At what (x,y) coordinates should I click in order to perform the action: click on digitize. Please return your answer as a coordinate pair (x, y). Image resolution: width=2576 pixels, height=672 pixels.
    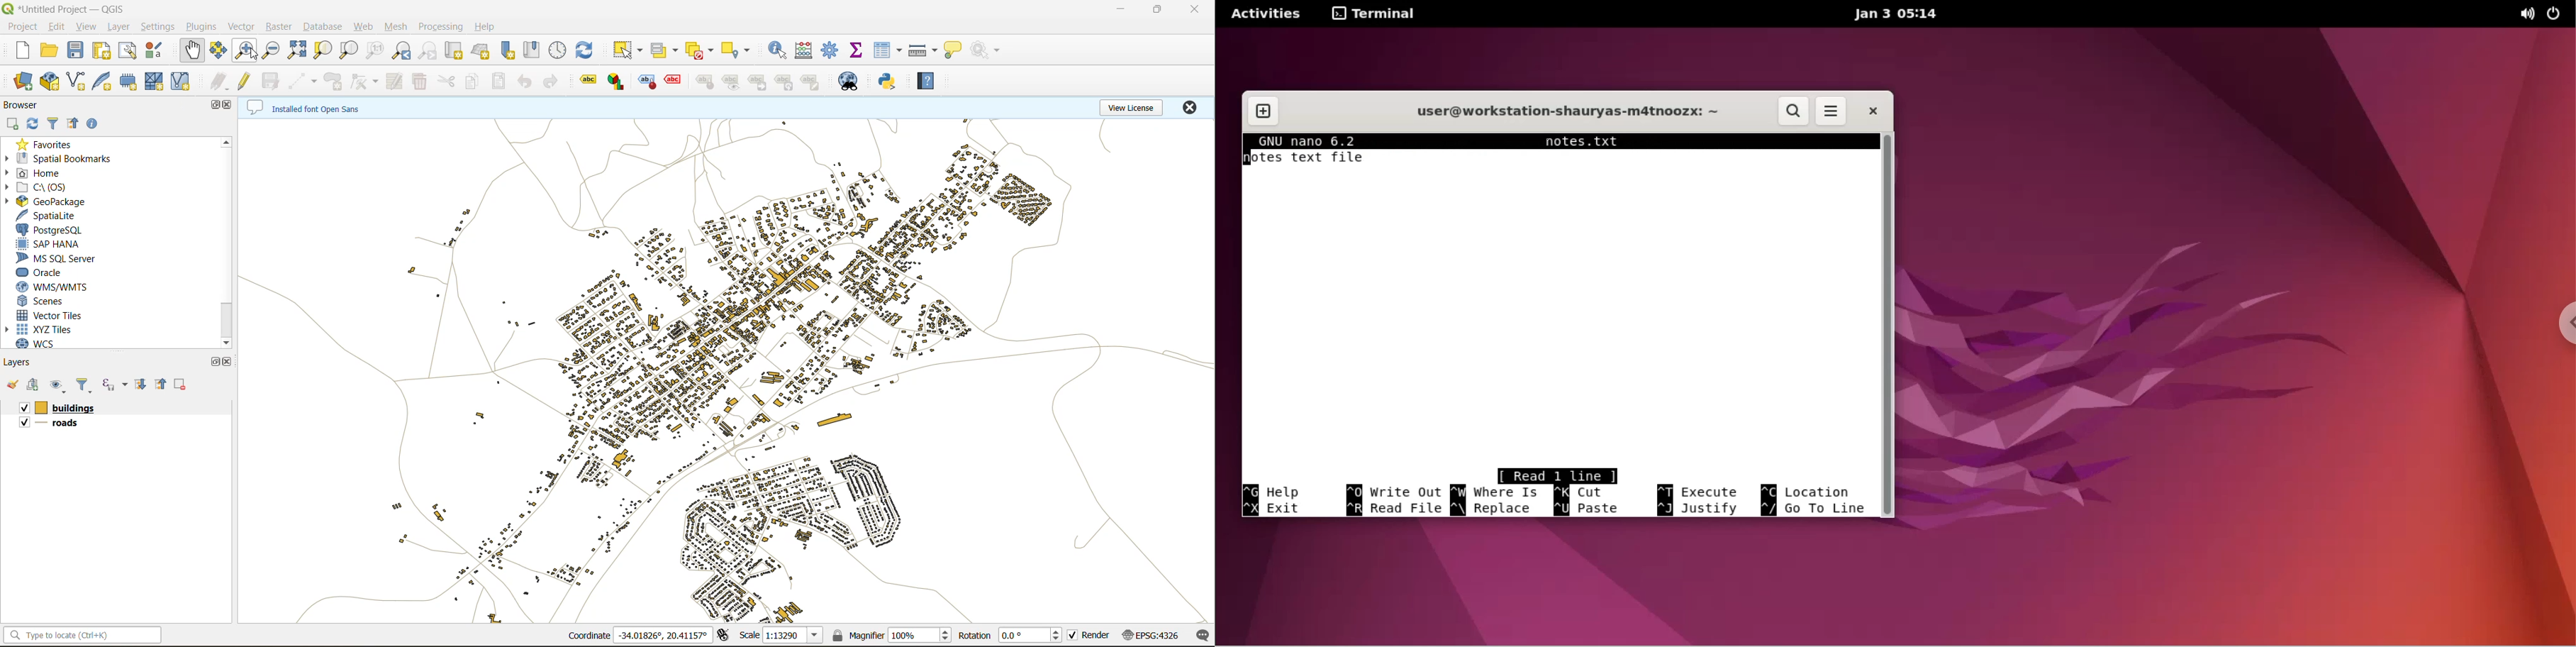
    Looking at the image, I should click on (302, 80).